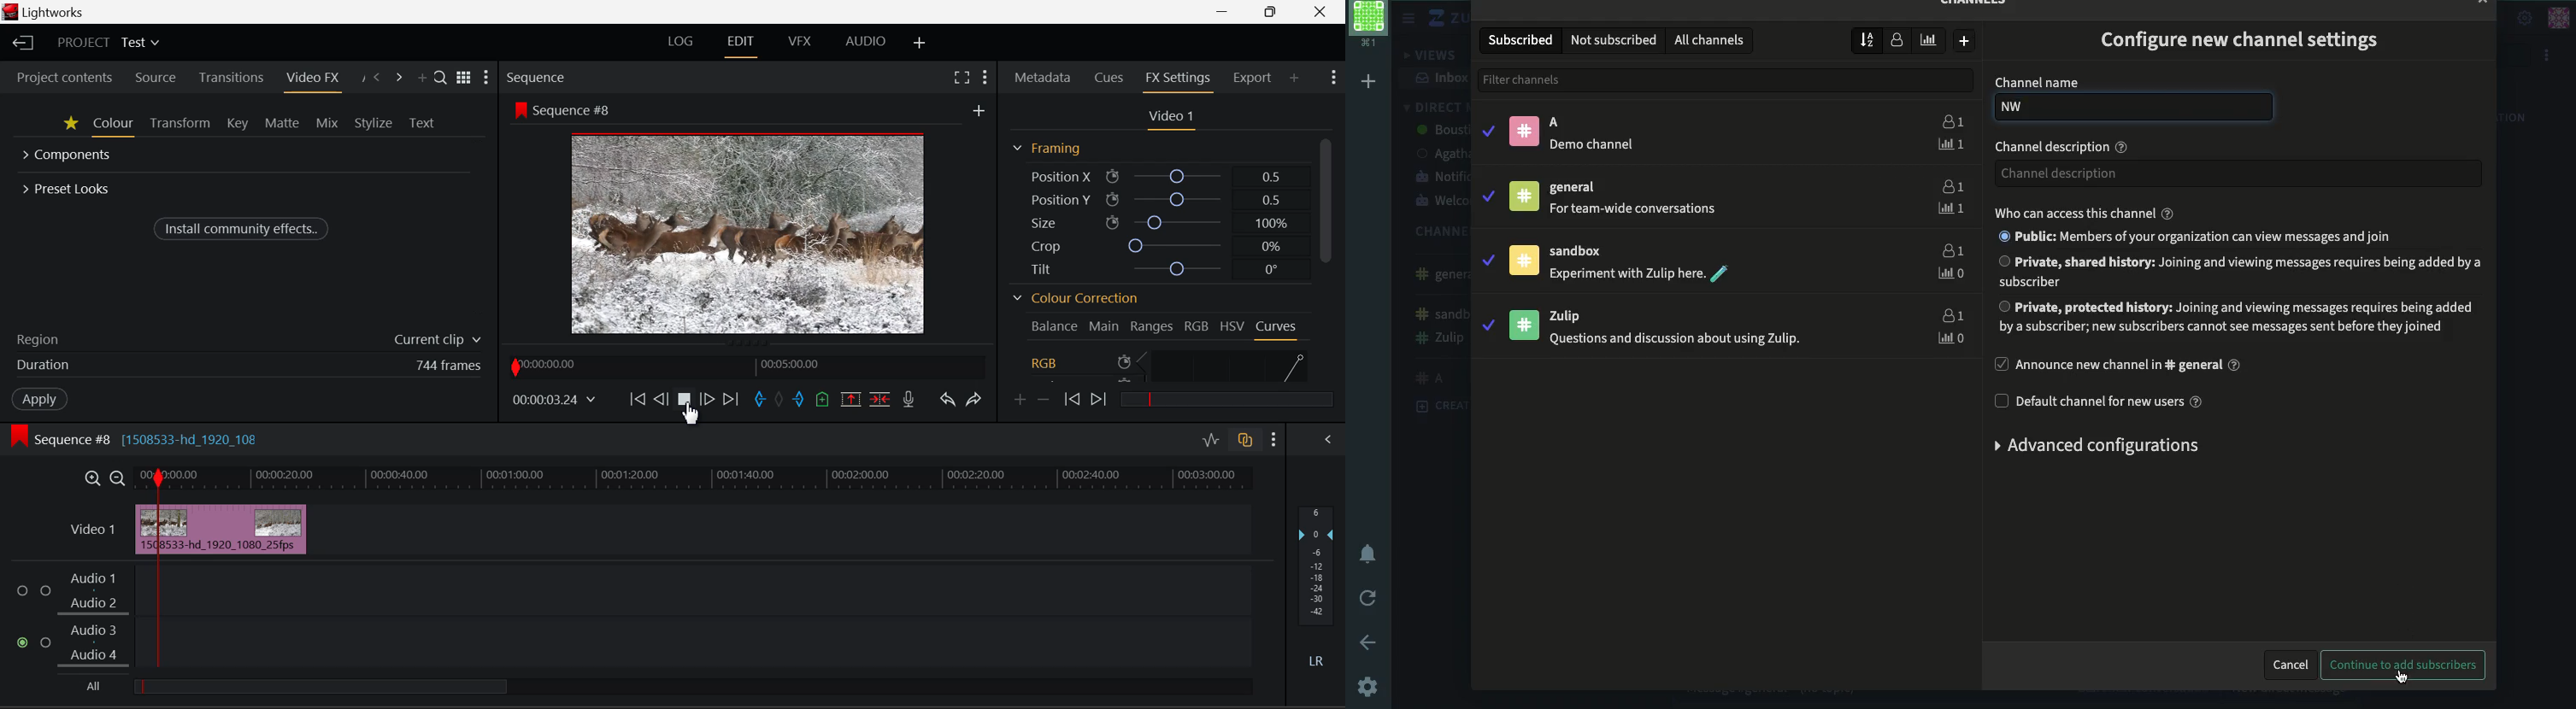 Image resolution: width=2576 pixels, height=728 pixels. Describe the element at coordinates (748, 366) in the screenshot. I see `Project Timeline Navigator` at that location.